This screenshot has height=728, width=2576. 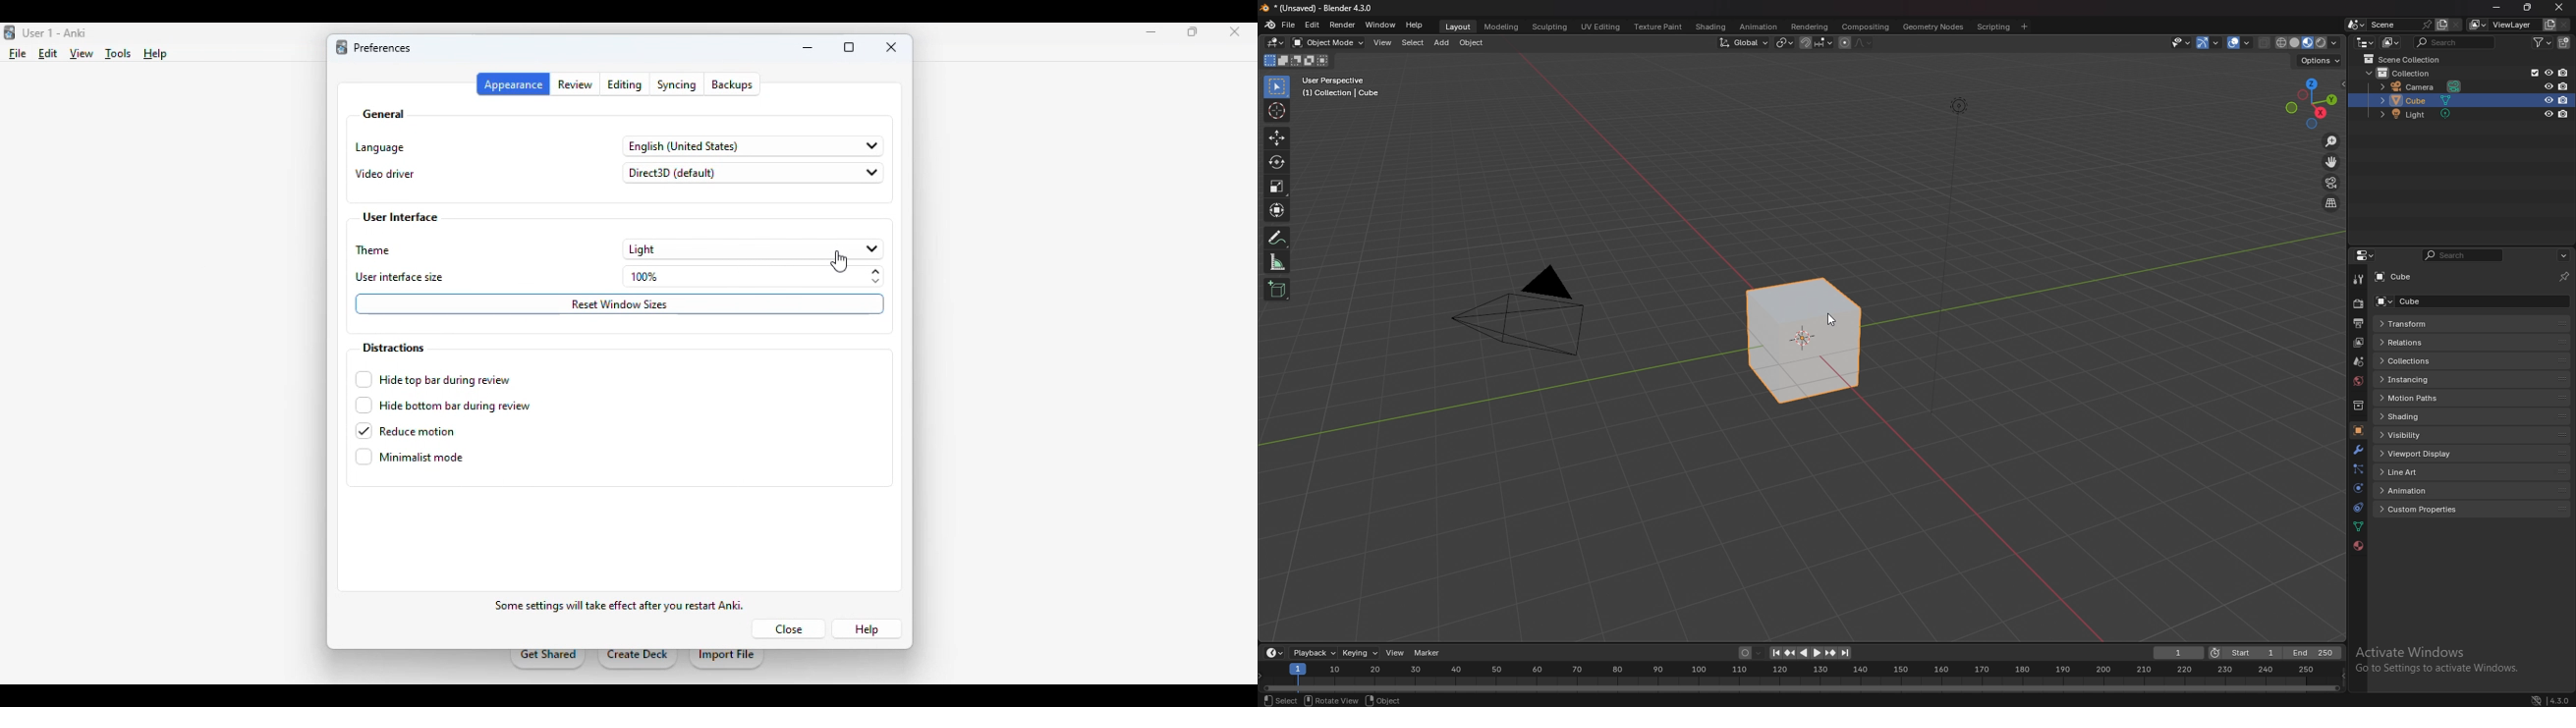 I want to click on maximize, so click(x=849, y=48).